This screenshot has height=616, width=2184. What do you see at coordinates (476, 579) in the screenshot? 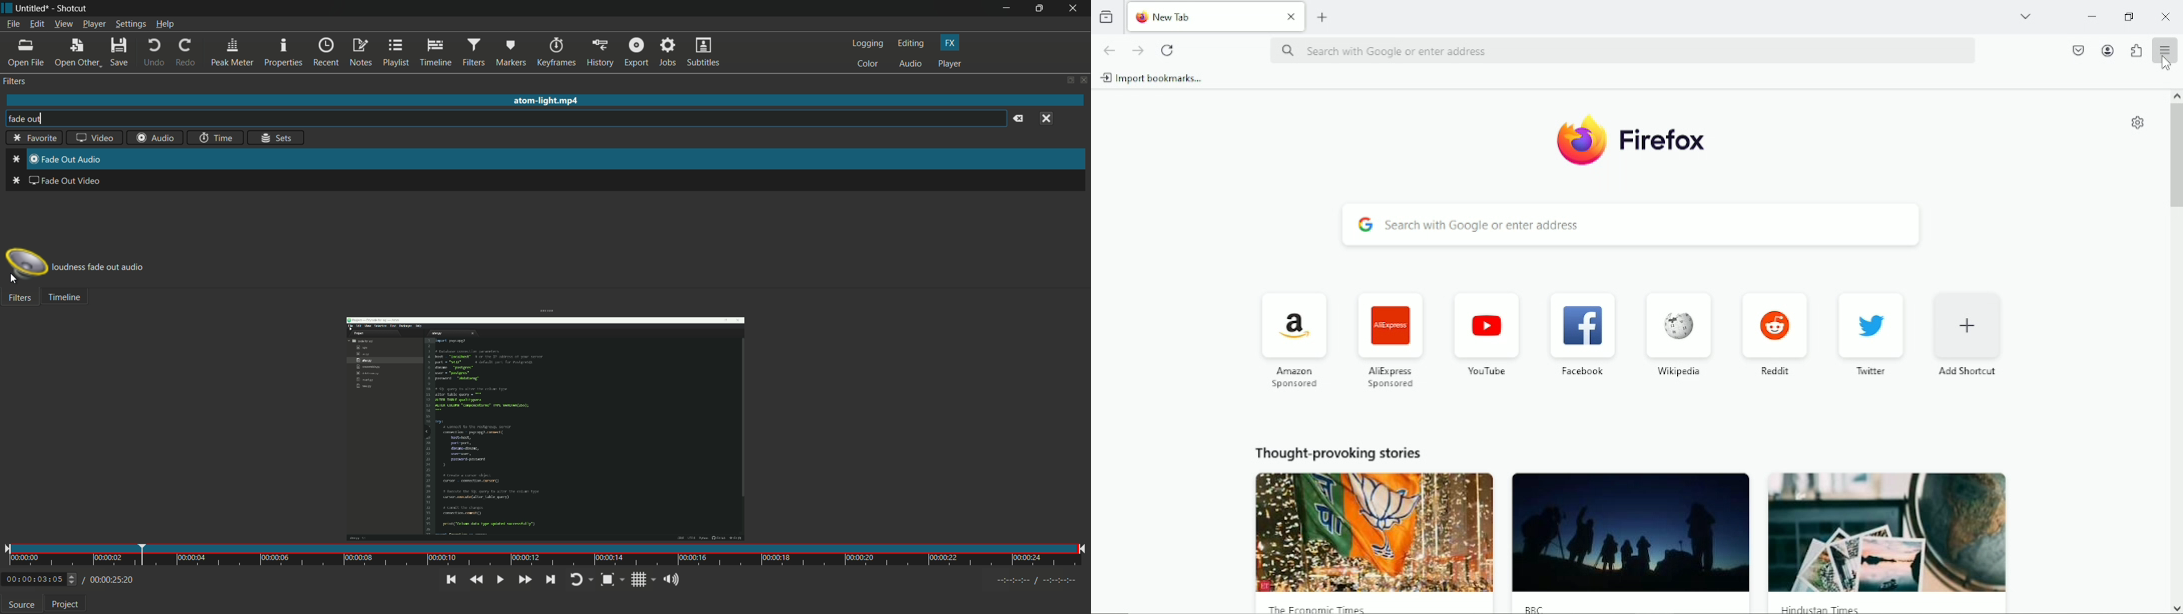
I see `play quickly backward` at bounding box center [476, 579].